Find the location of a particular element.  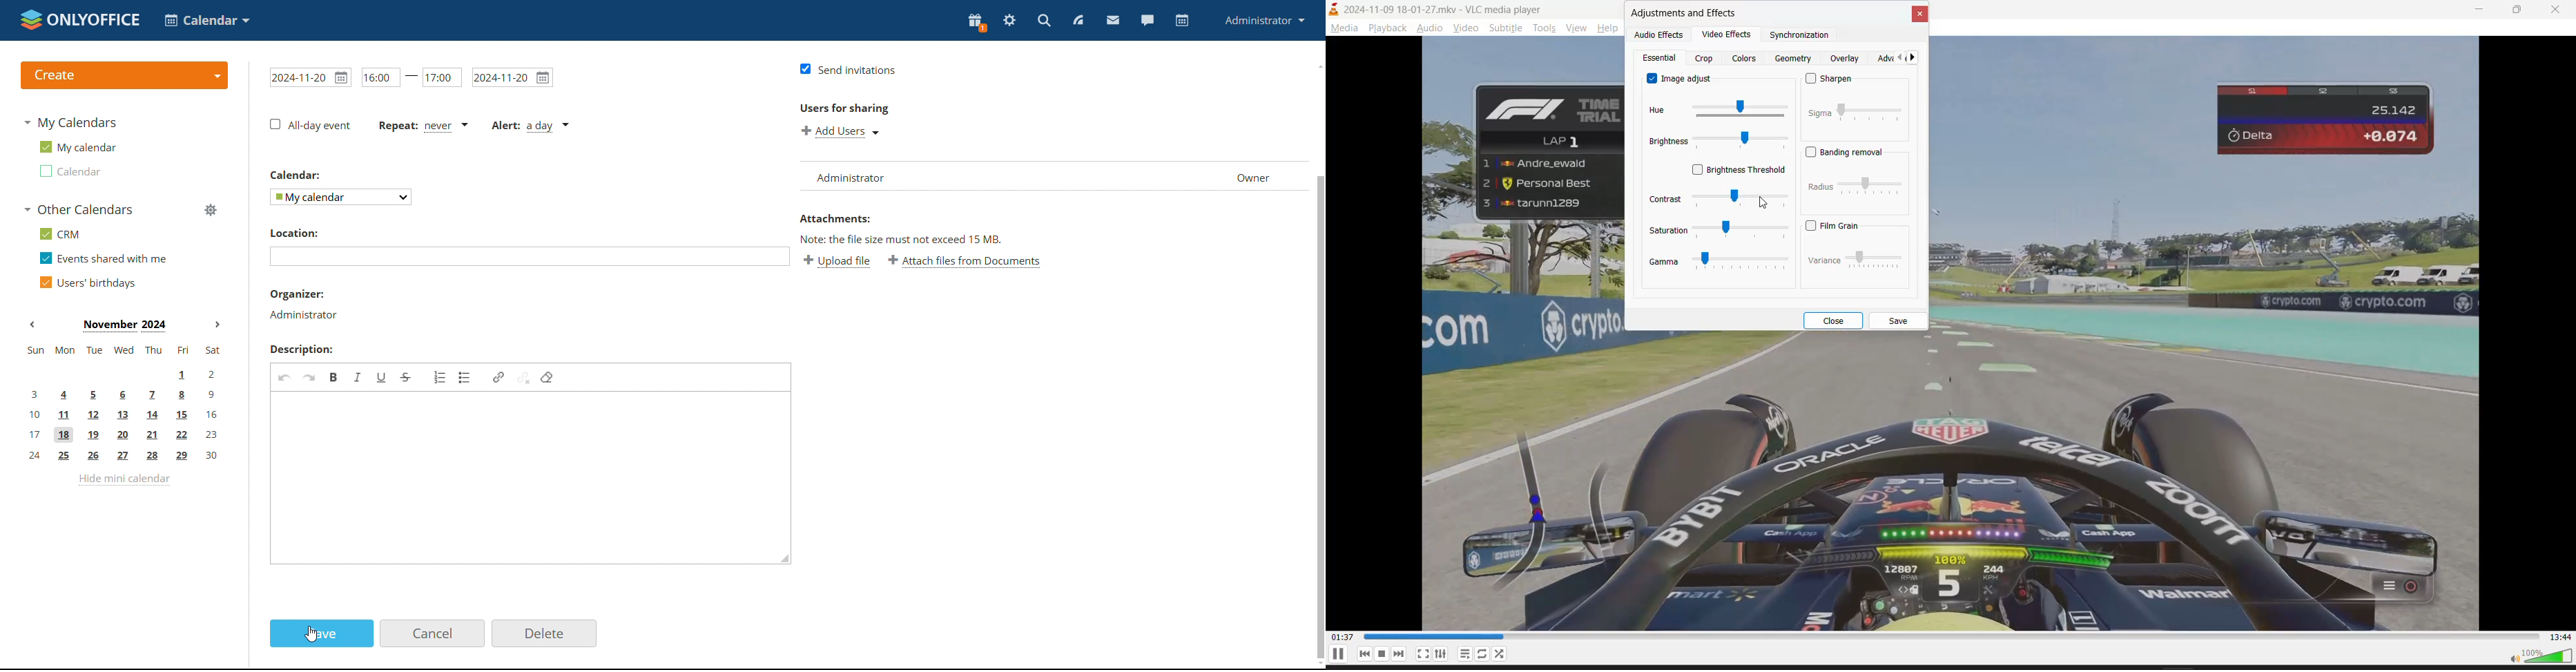

close is located at coordinates (2558, 8).